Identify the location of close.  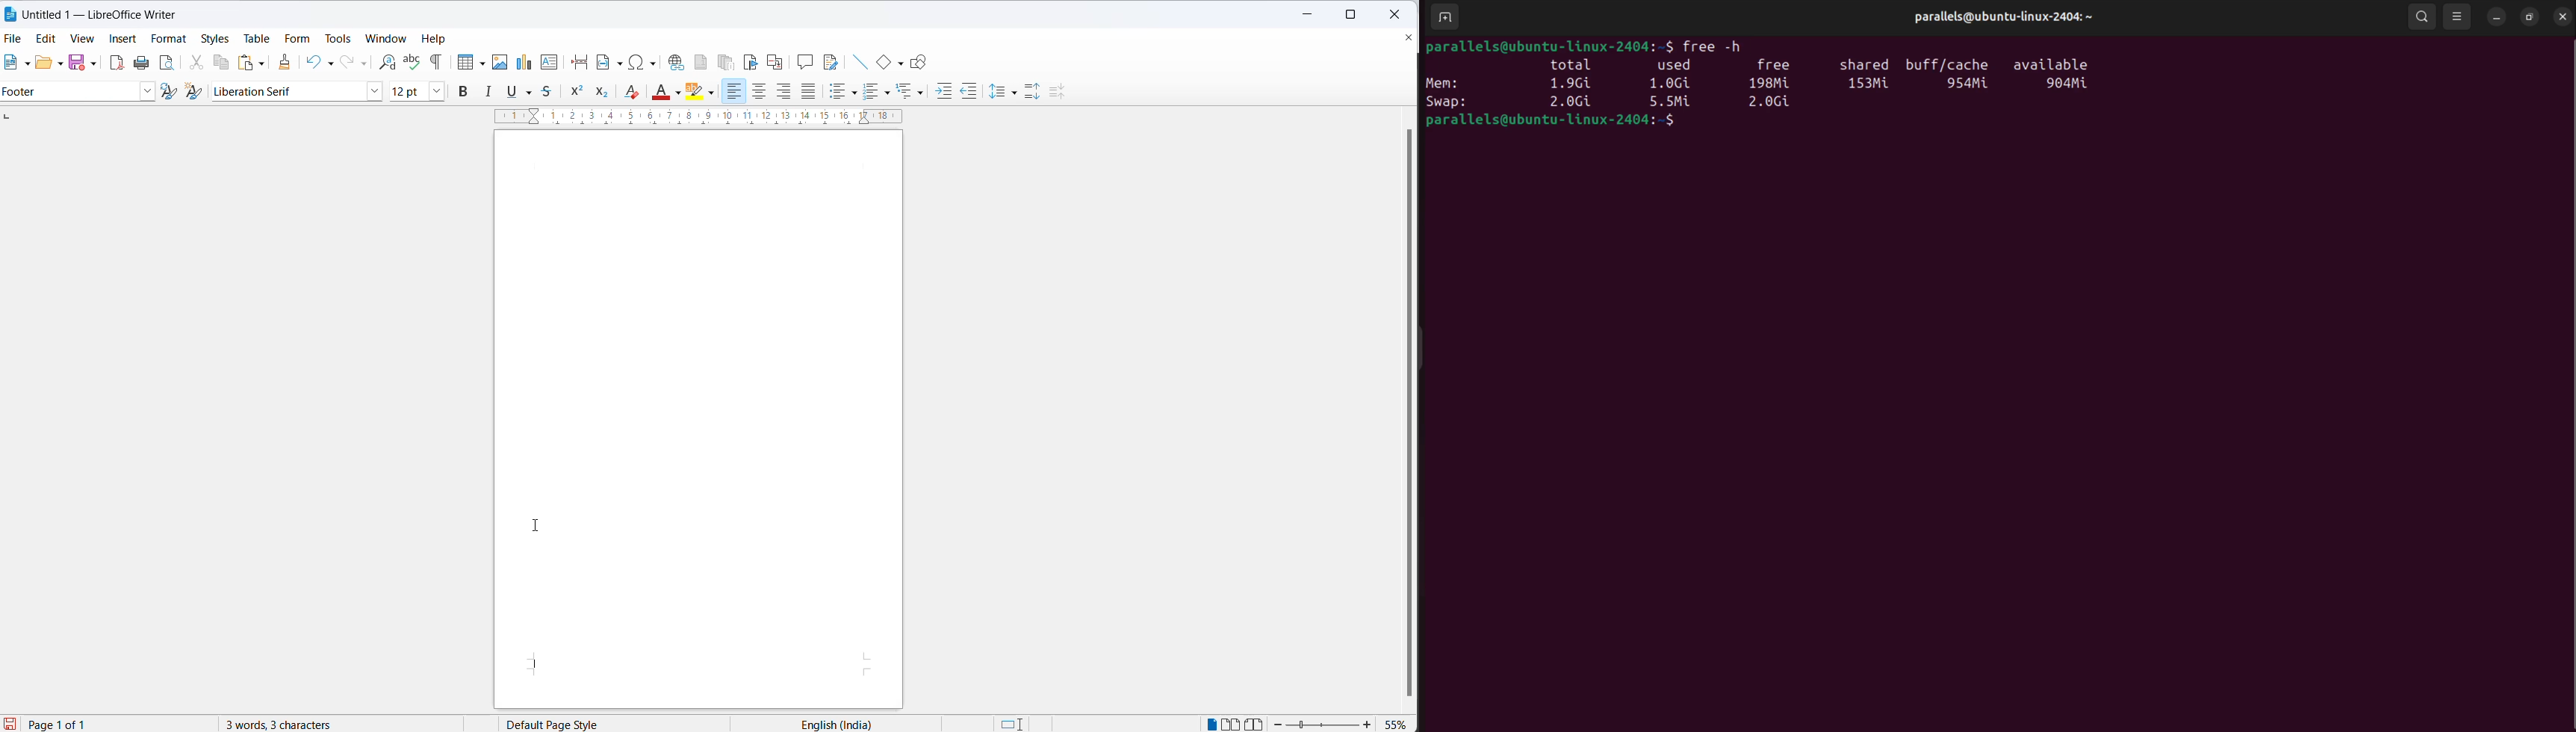
(1401, 37).